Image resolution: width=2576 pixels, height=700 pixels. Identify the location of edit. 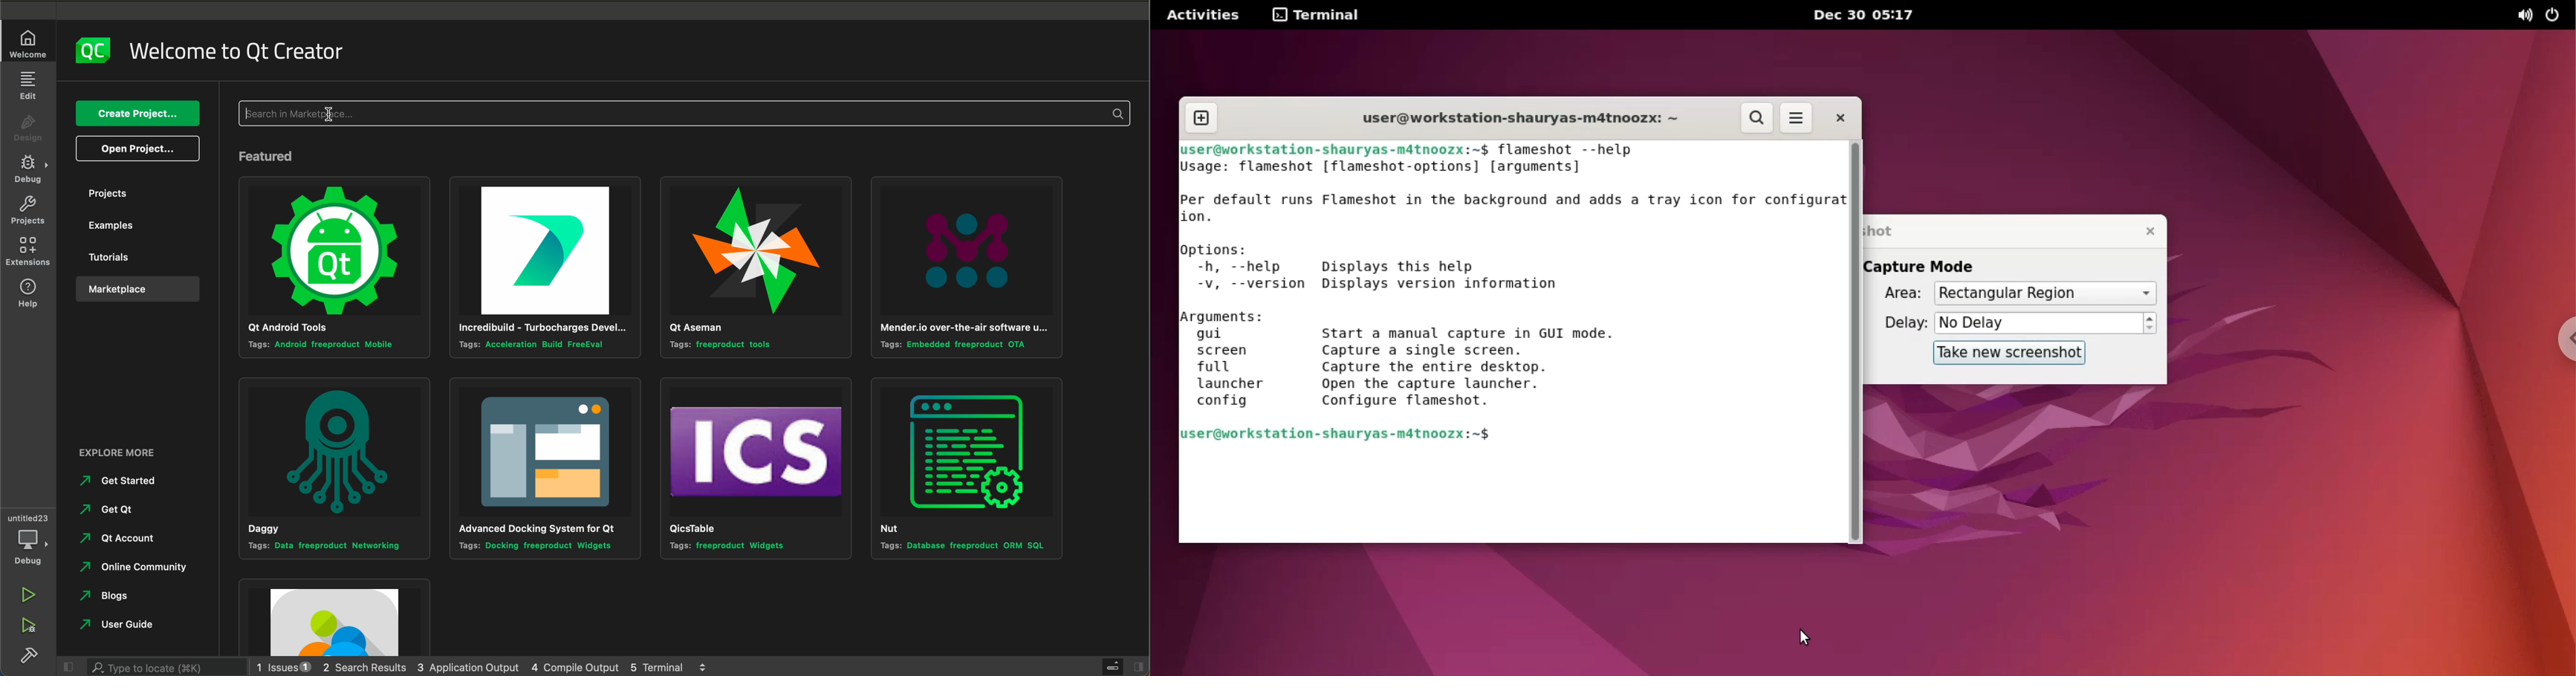
(29, 85).